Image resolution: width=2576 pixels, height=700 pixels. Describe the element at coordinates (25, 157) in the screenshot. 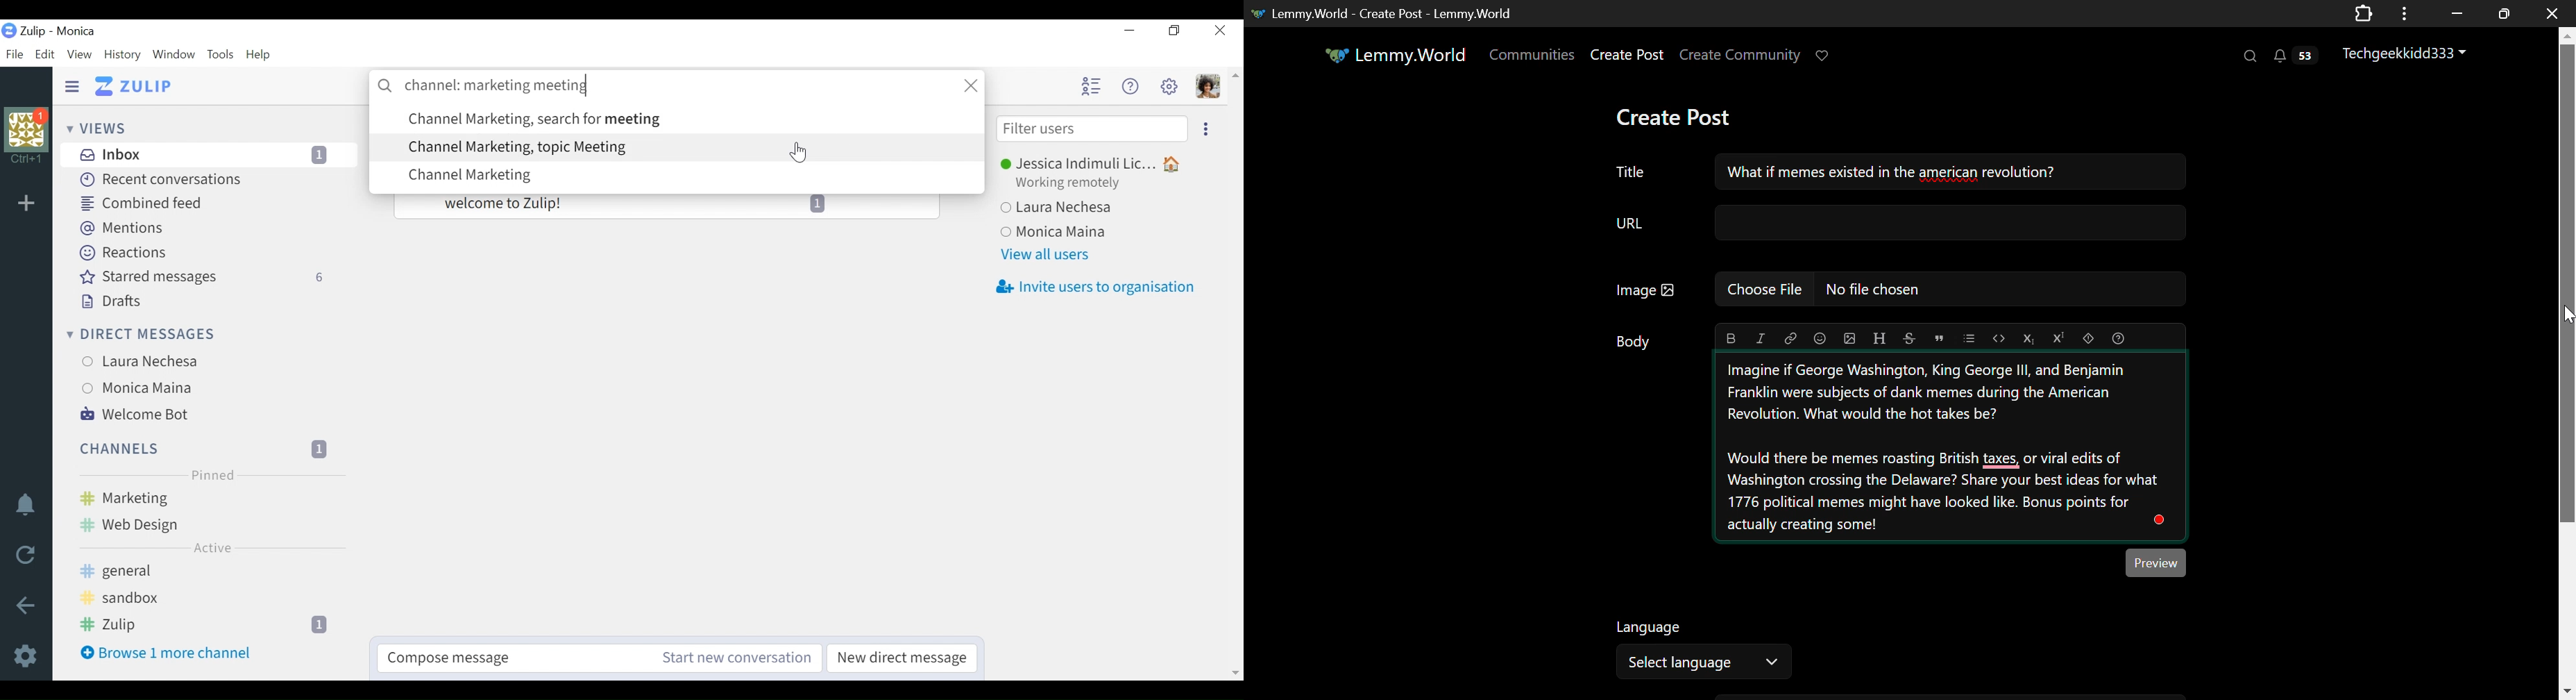

I see `shortcut information` at that location.